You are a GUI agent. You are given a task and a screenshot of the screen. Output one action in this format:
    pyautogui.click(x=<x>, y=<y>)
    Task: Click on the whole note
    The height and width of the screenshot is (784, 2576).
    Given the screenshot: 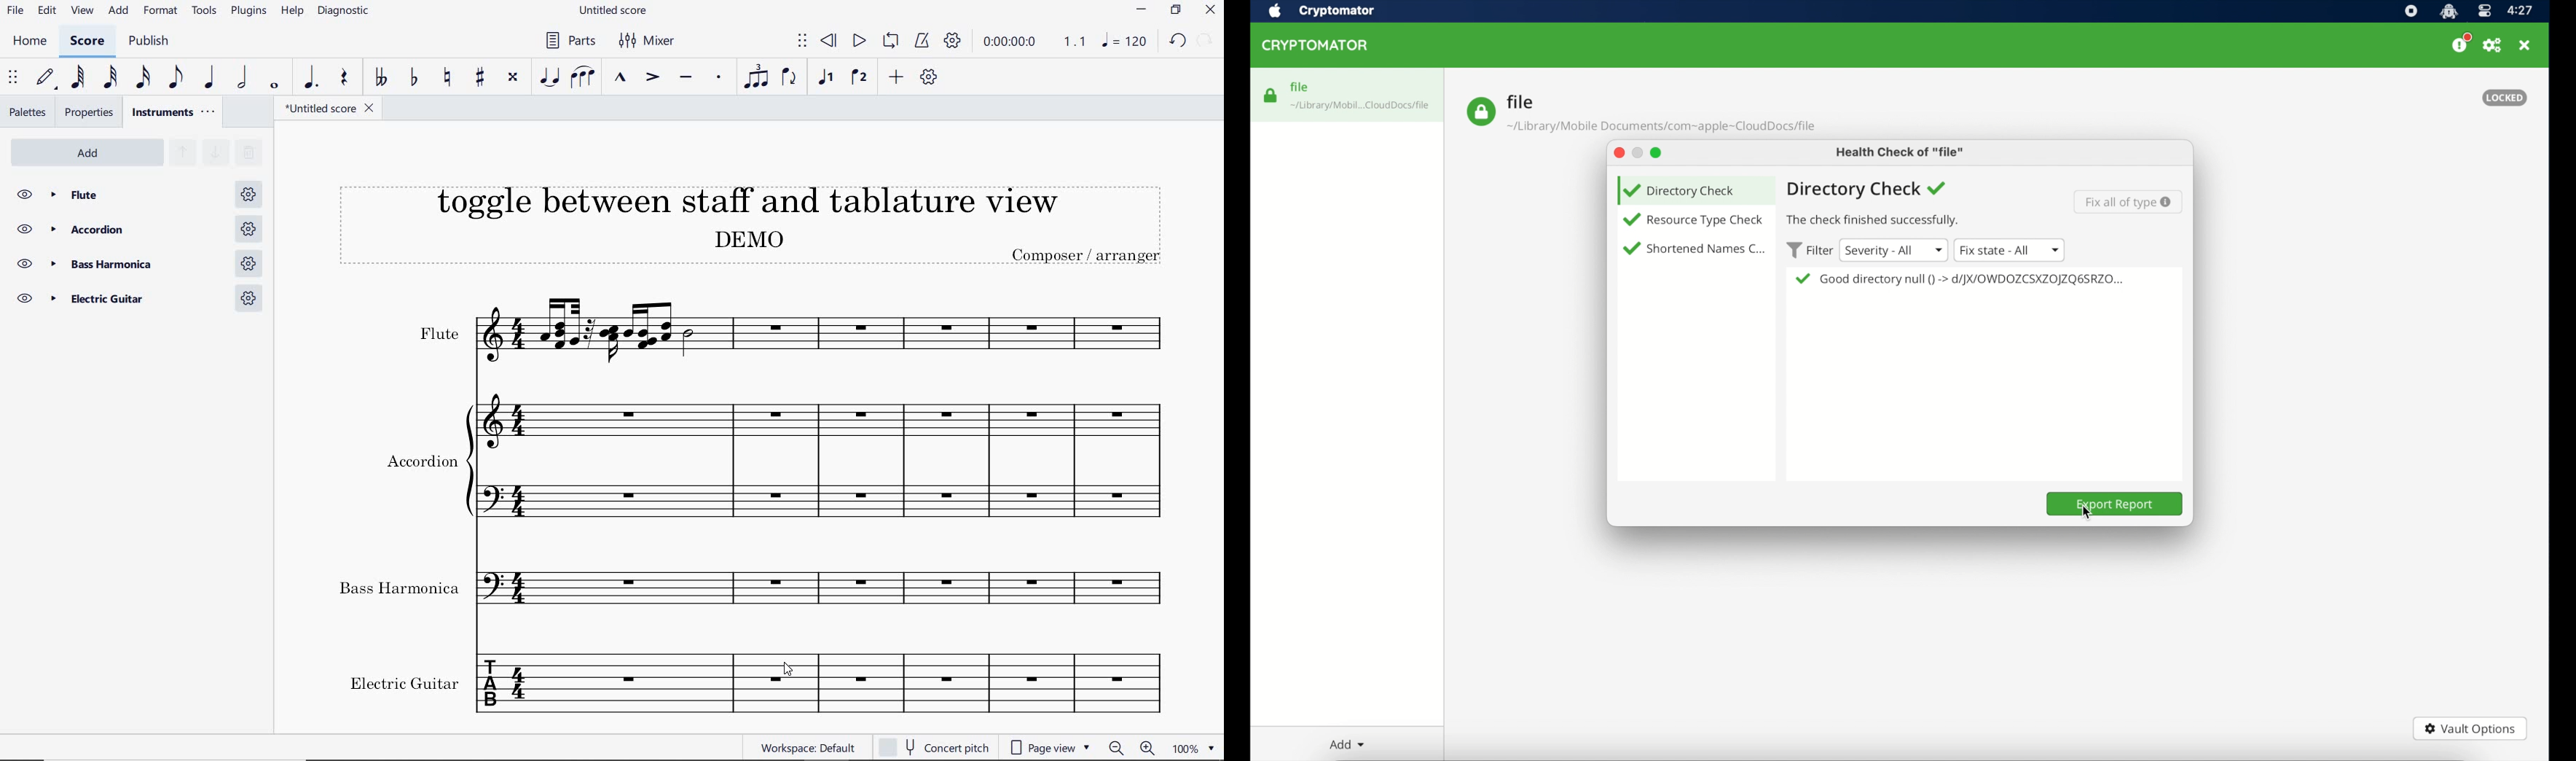 What is the action you would take?
    pyautogui.click(x=274, y=85)
    